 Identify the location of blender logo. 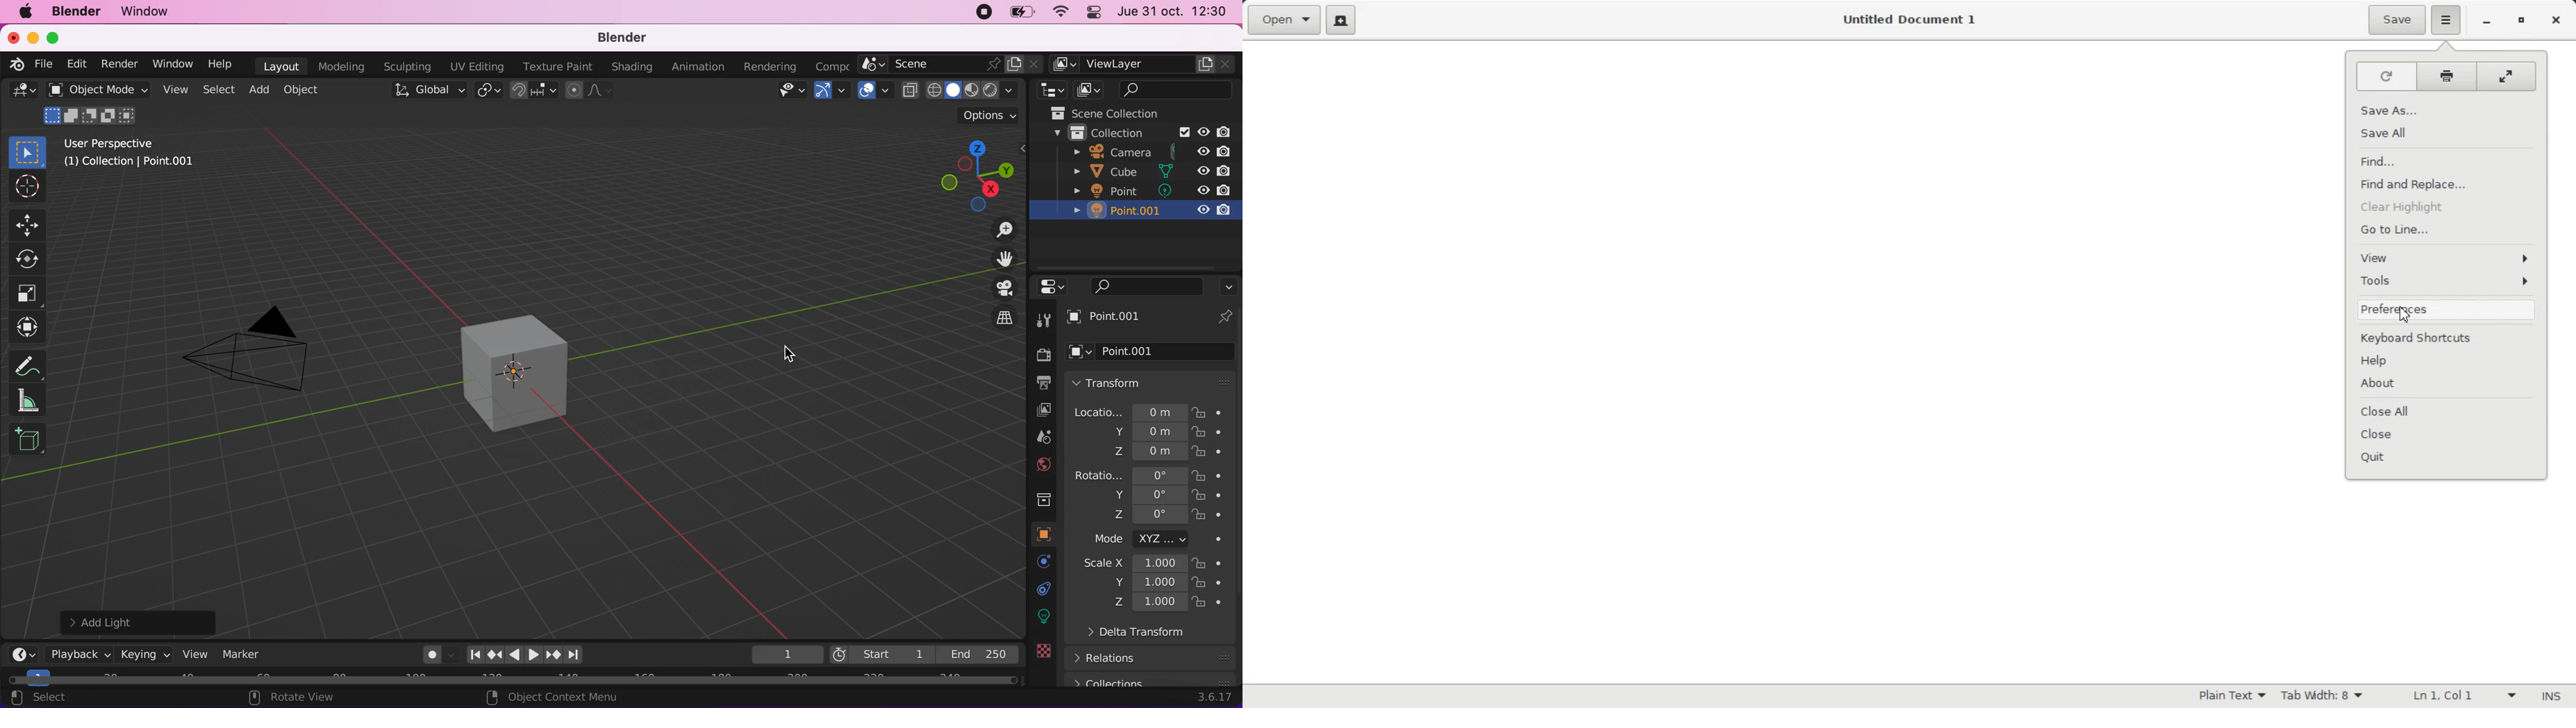
(16, 64).